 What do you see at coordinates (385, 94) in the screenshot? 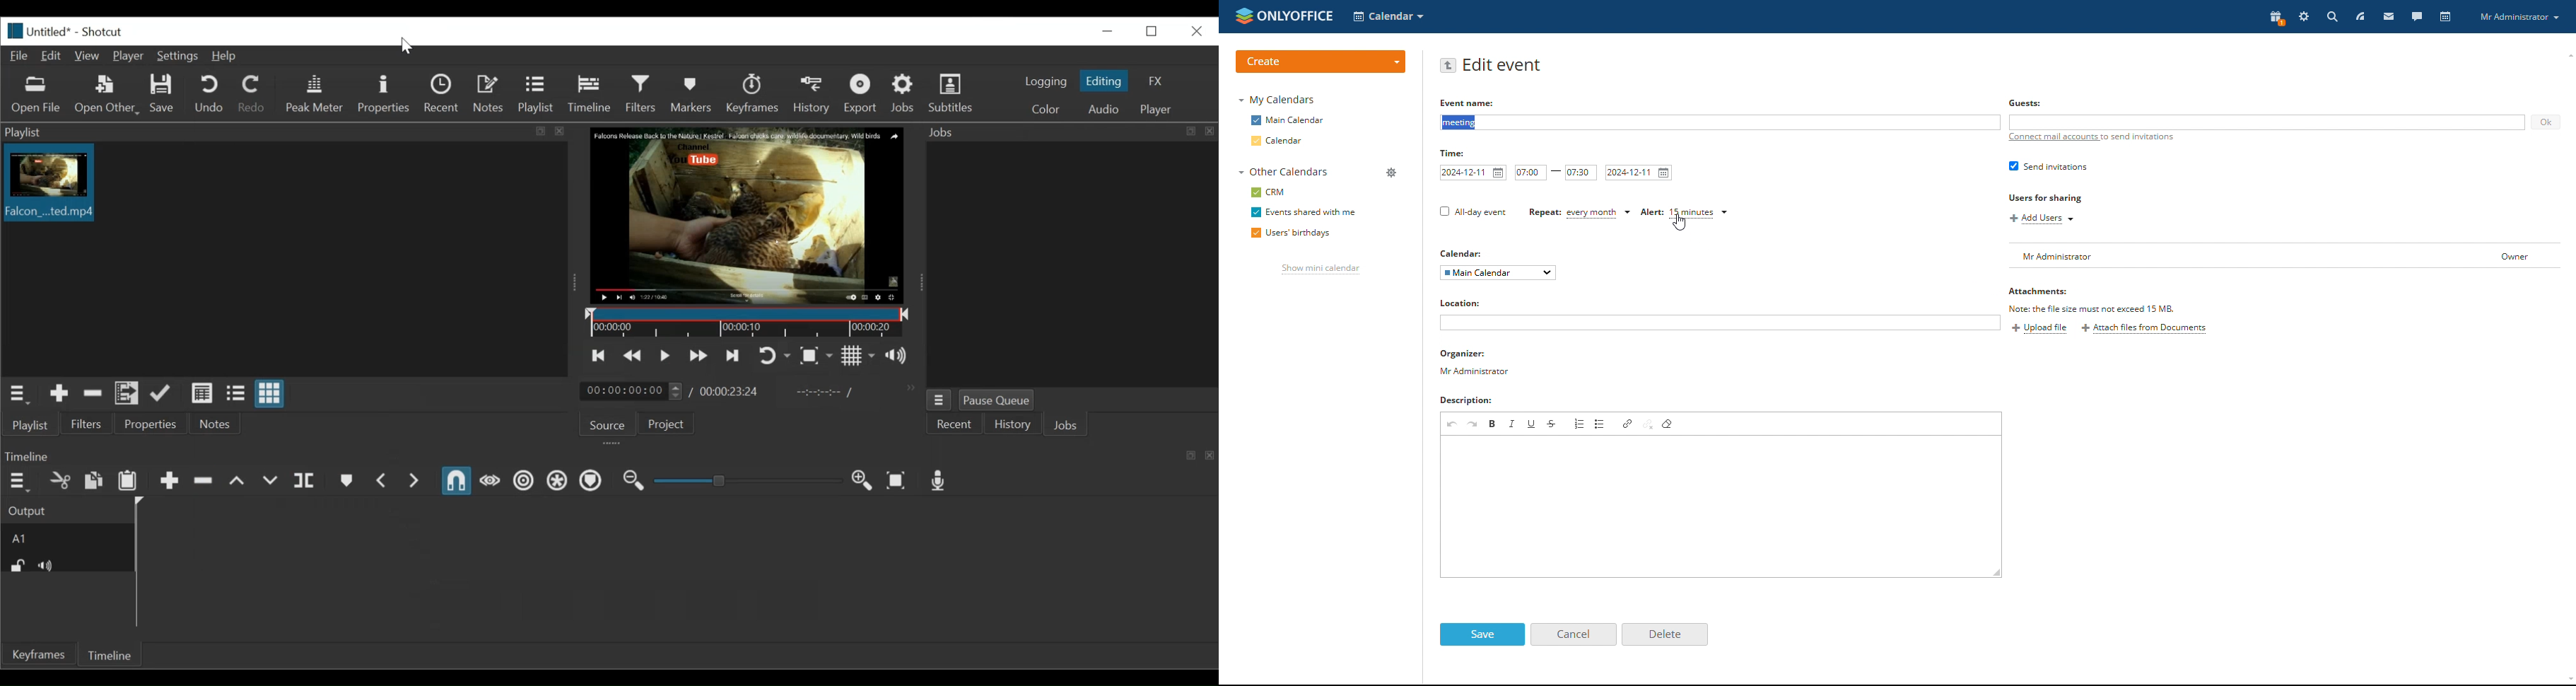
I see `Properties` at bounding box center [385, 94].